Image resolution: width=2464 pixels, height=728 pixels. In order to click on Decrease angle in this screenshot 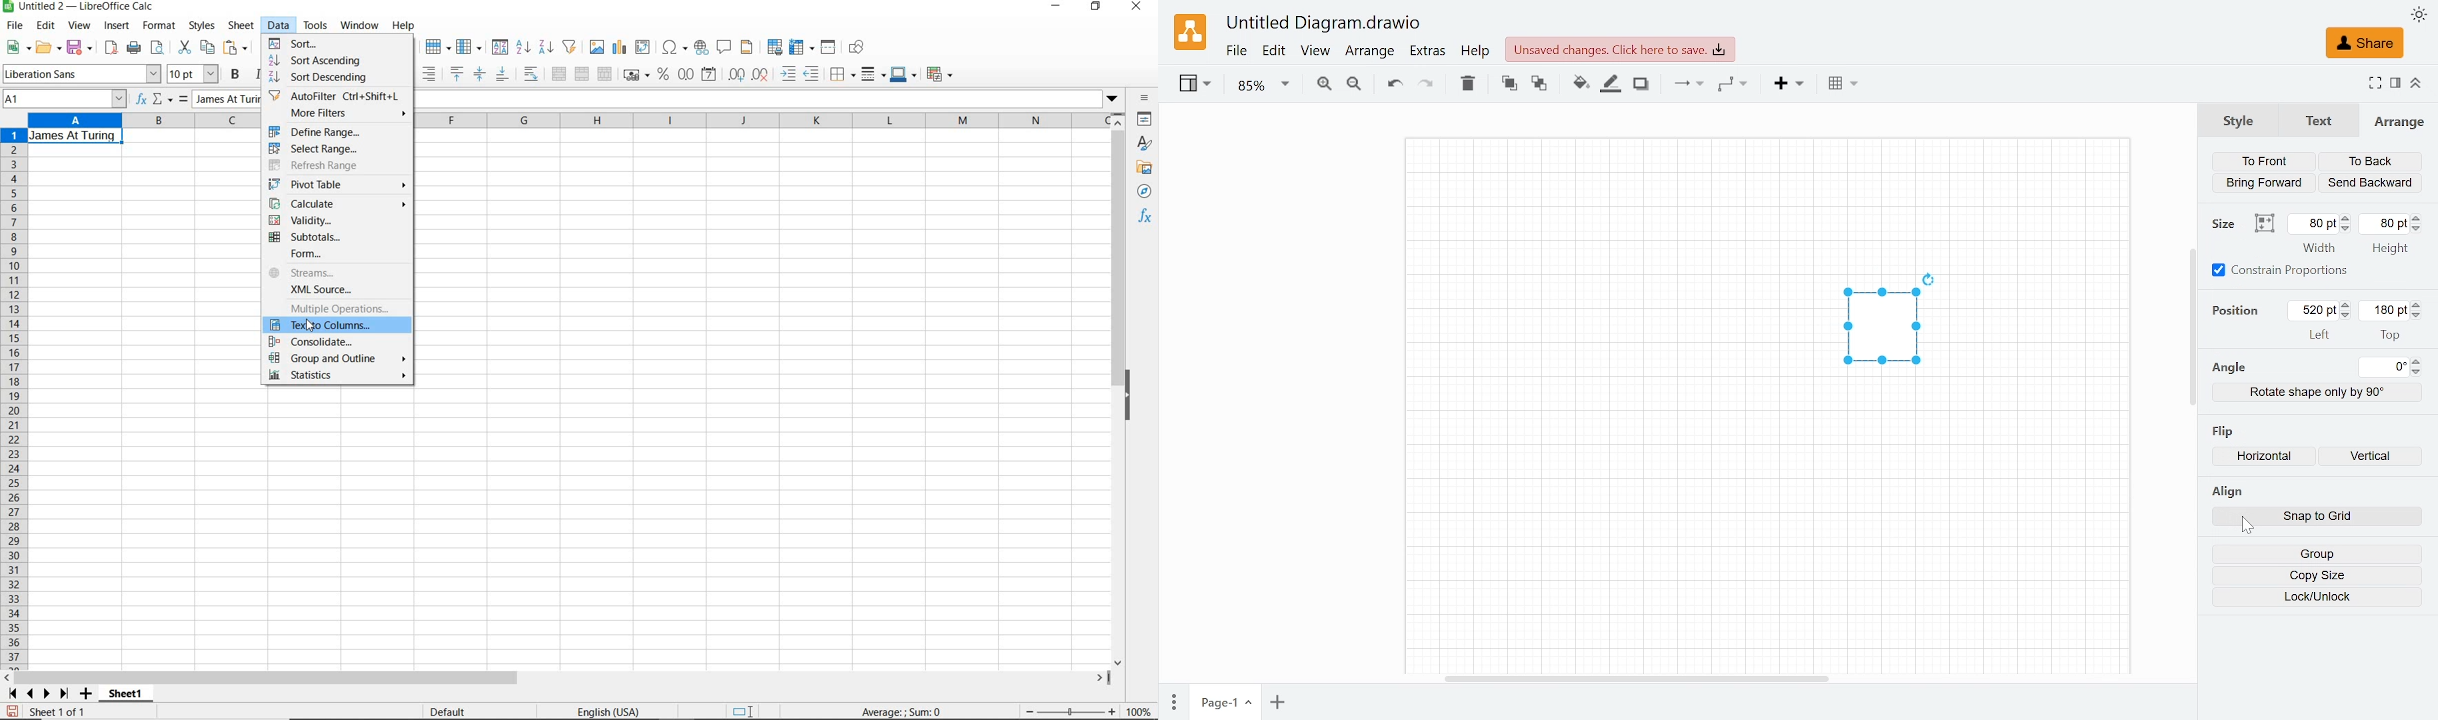, I will do `click(2419, 372)`.